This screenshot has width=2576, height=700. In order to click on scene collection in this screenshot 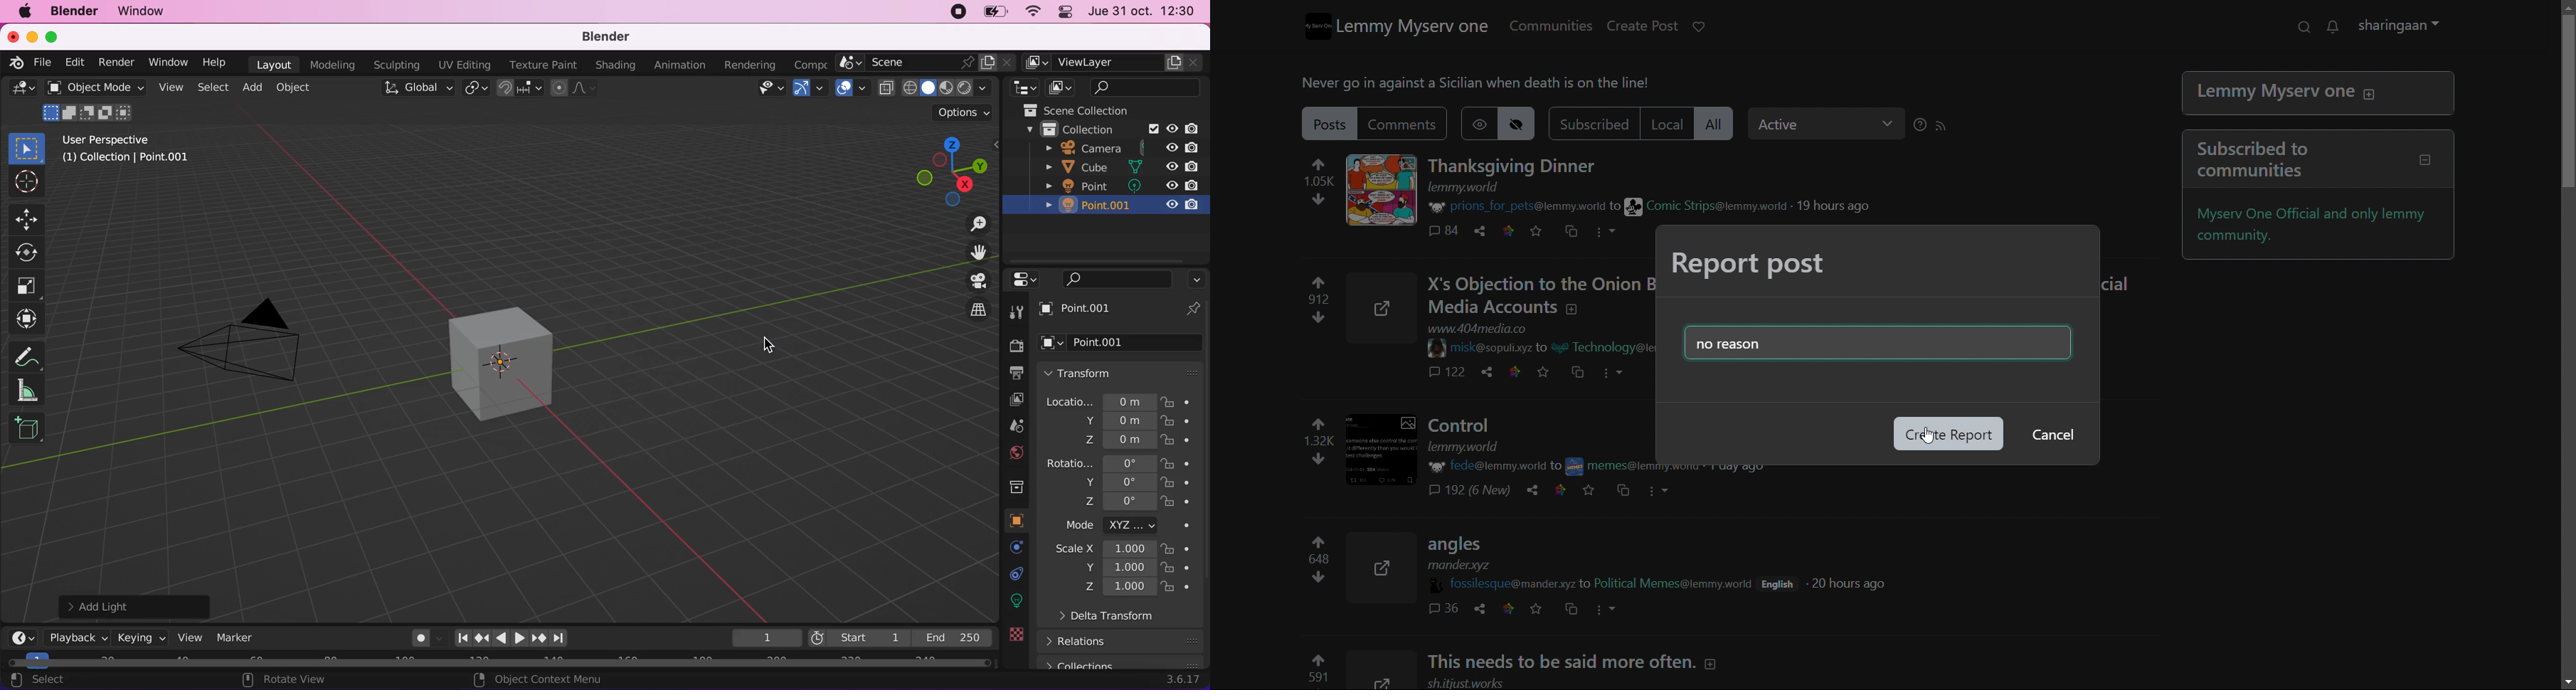, I will do `click(1072, 109)`.